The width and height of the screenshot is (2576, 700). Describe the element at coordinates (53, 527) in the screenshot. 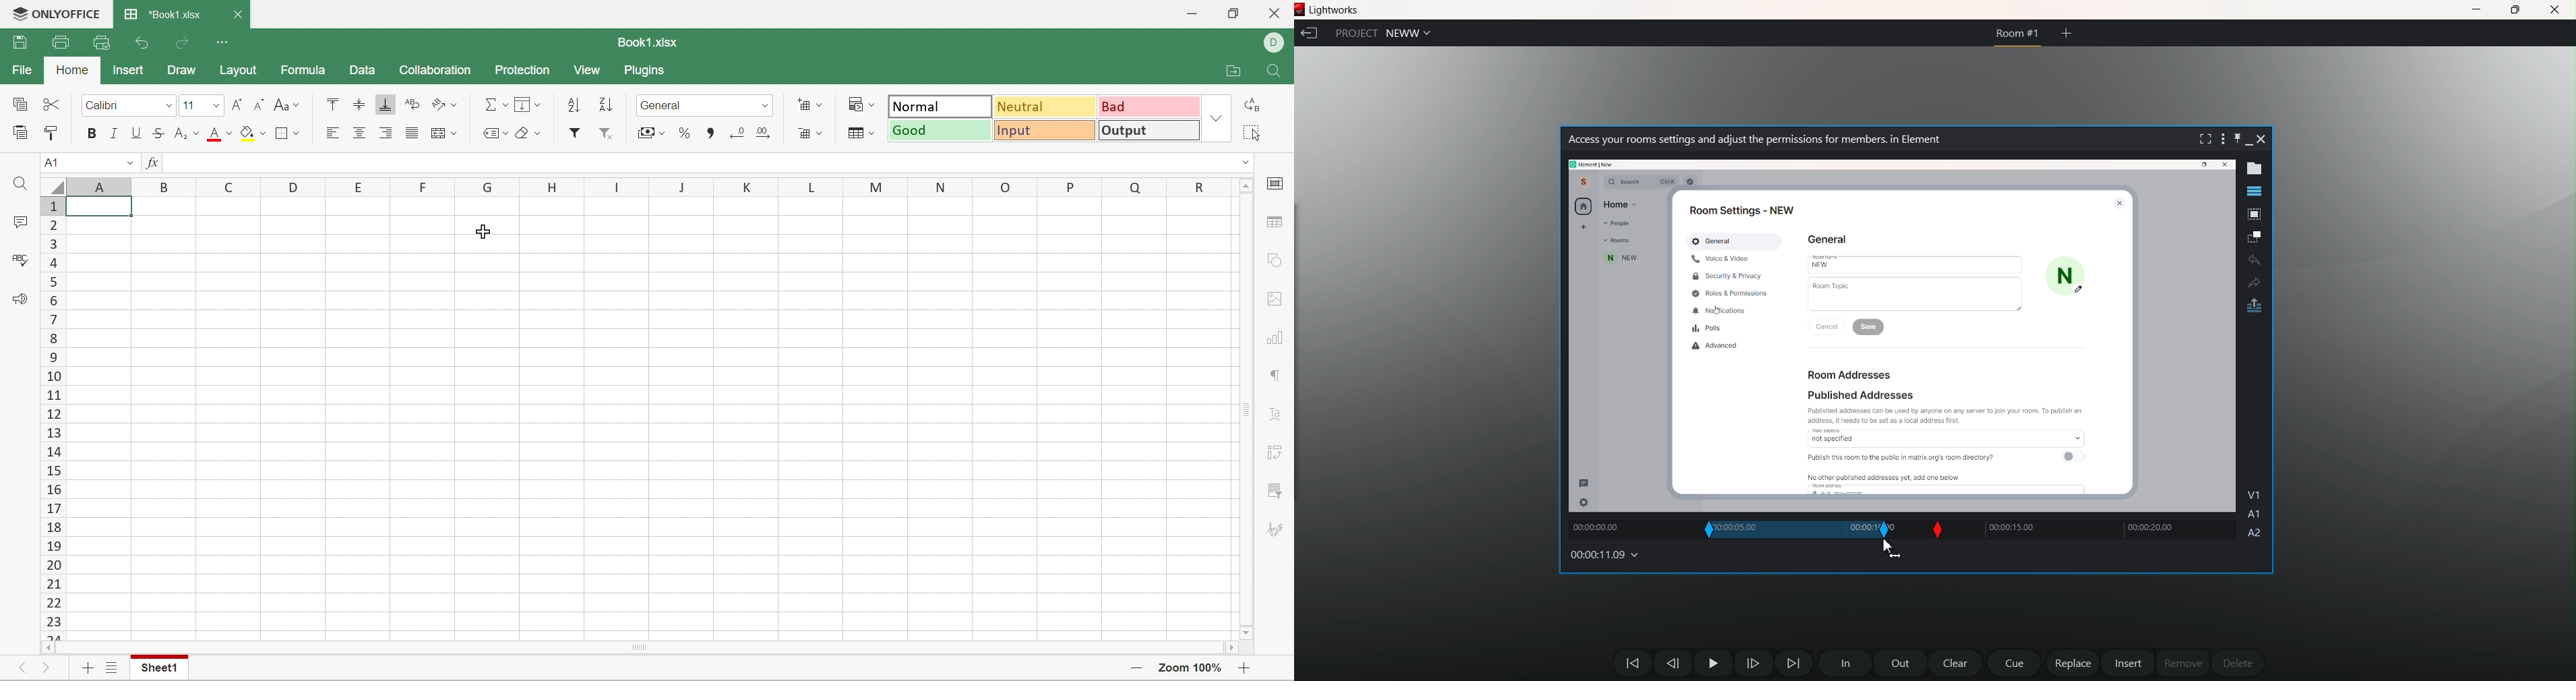

I see `18` at that location.